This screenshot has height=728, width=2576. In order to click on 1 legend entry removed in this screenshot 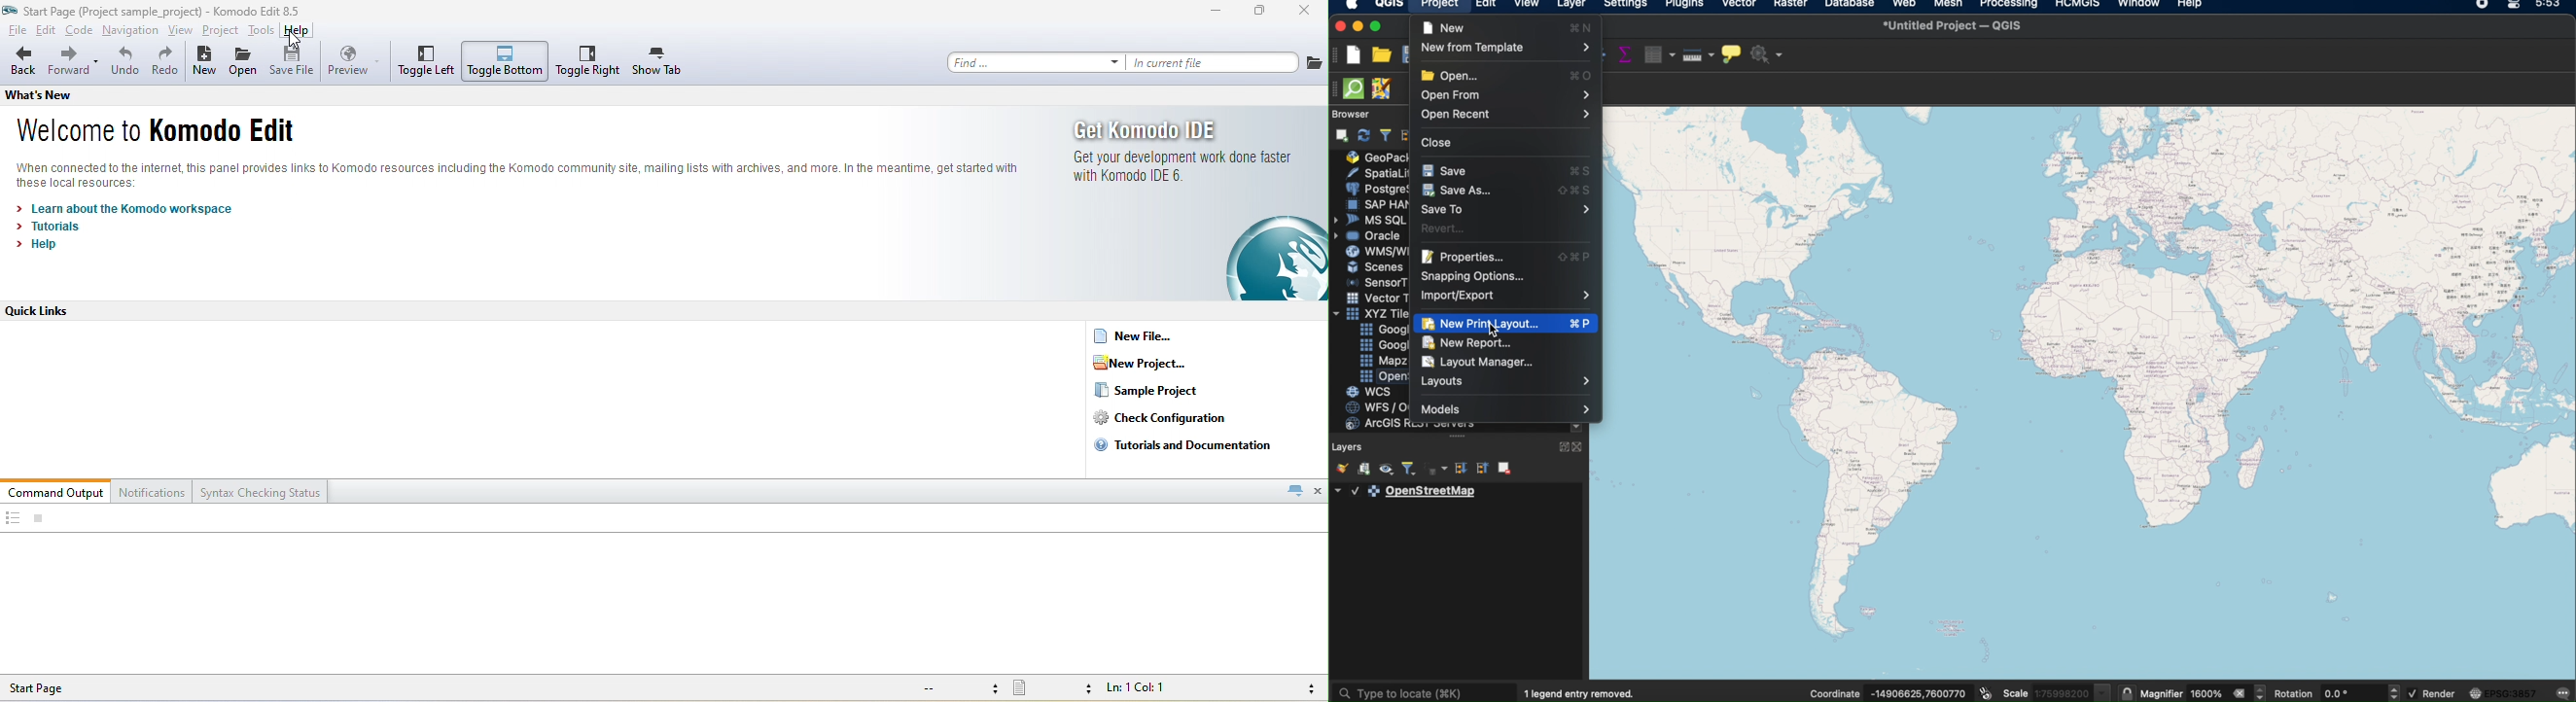, I will do `click(1580, 694)`.